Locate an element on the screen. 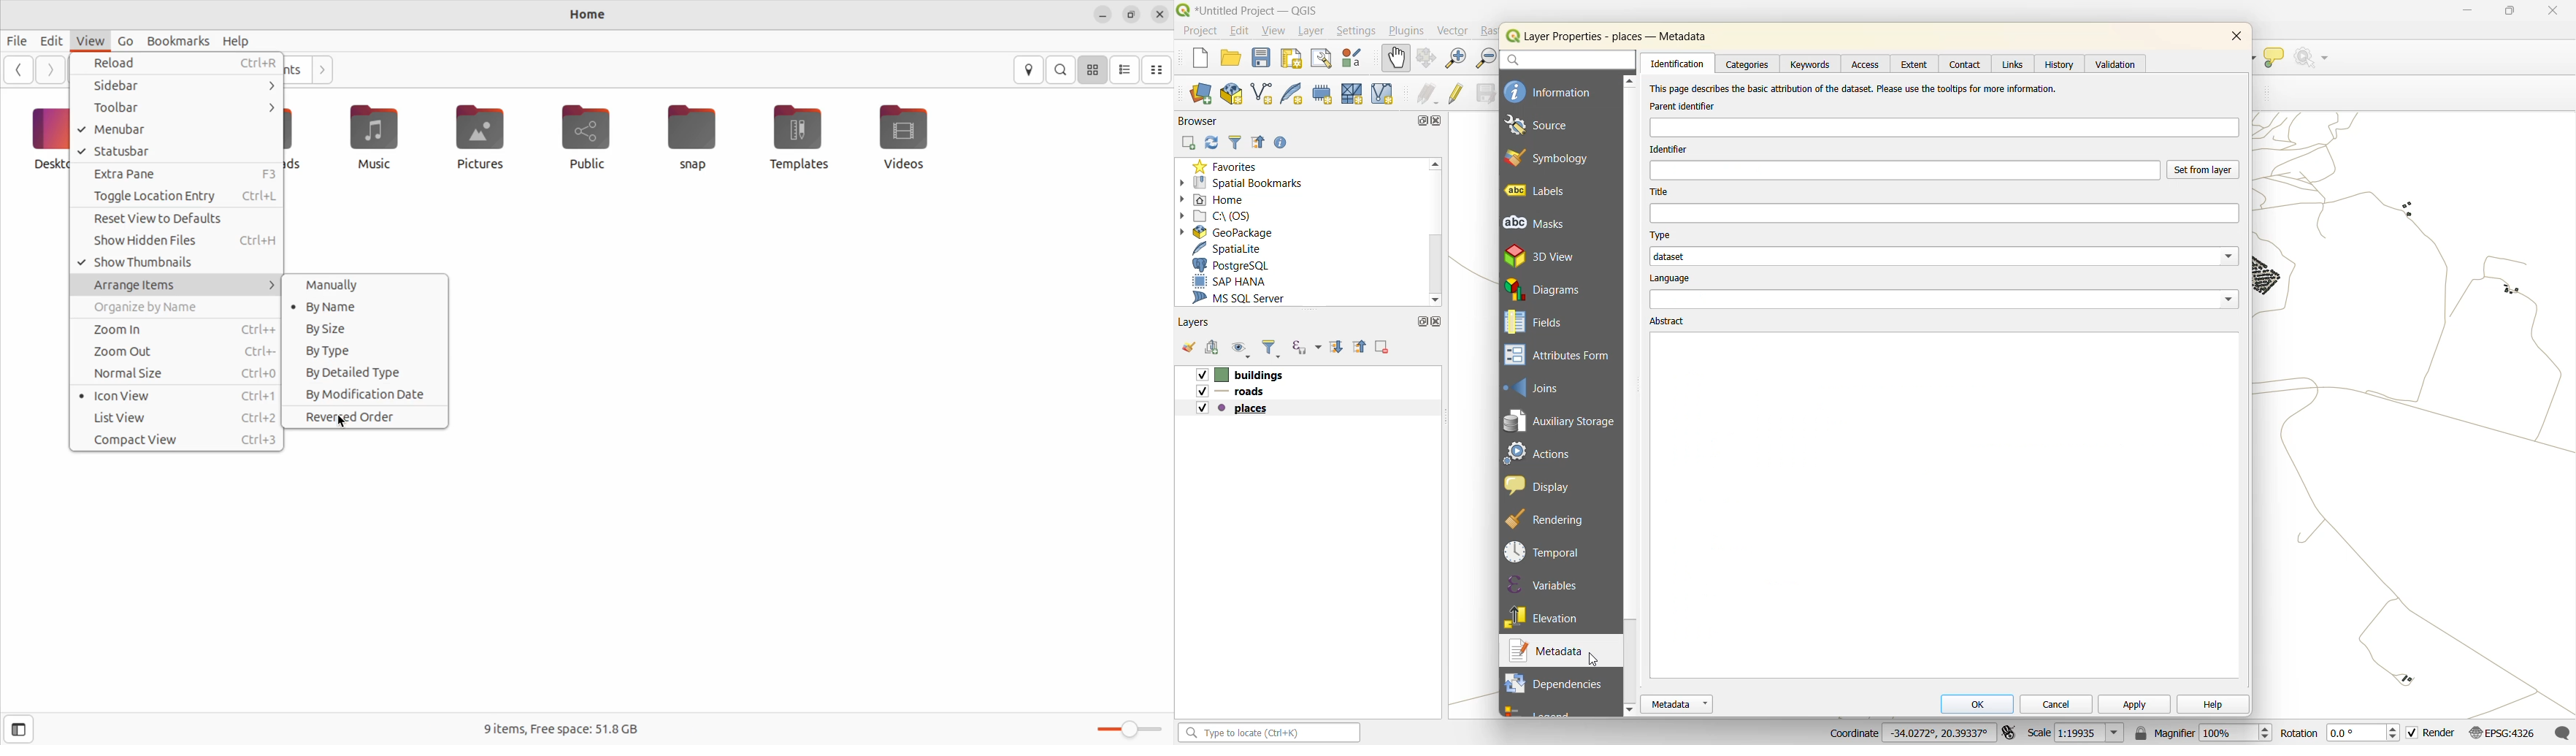 The width and height of the screenshot is (2576, 756). keywords is located at coordinates (1817, 65).